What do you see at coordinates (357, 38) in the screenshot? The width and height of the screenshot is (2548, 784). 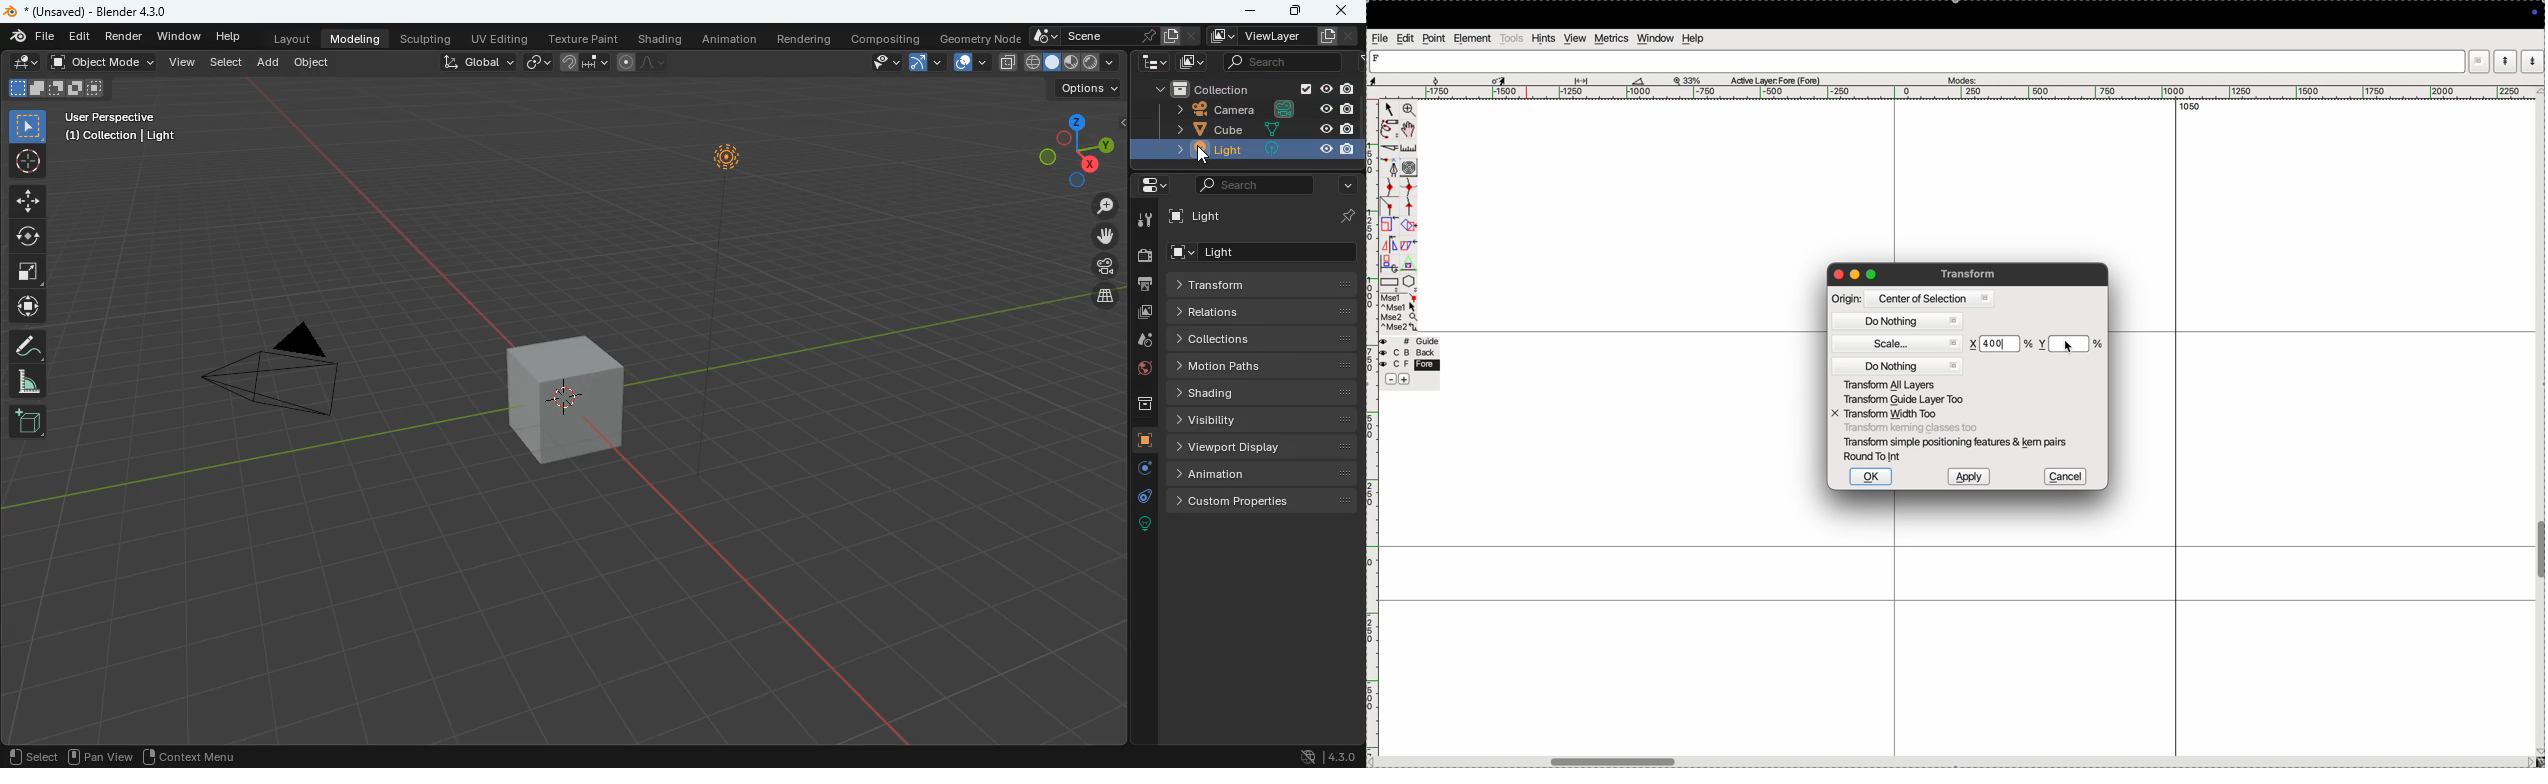 I see `modeling` at bounding box center [357, 38].